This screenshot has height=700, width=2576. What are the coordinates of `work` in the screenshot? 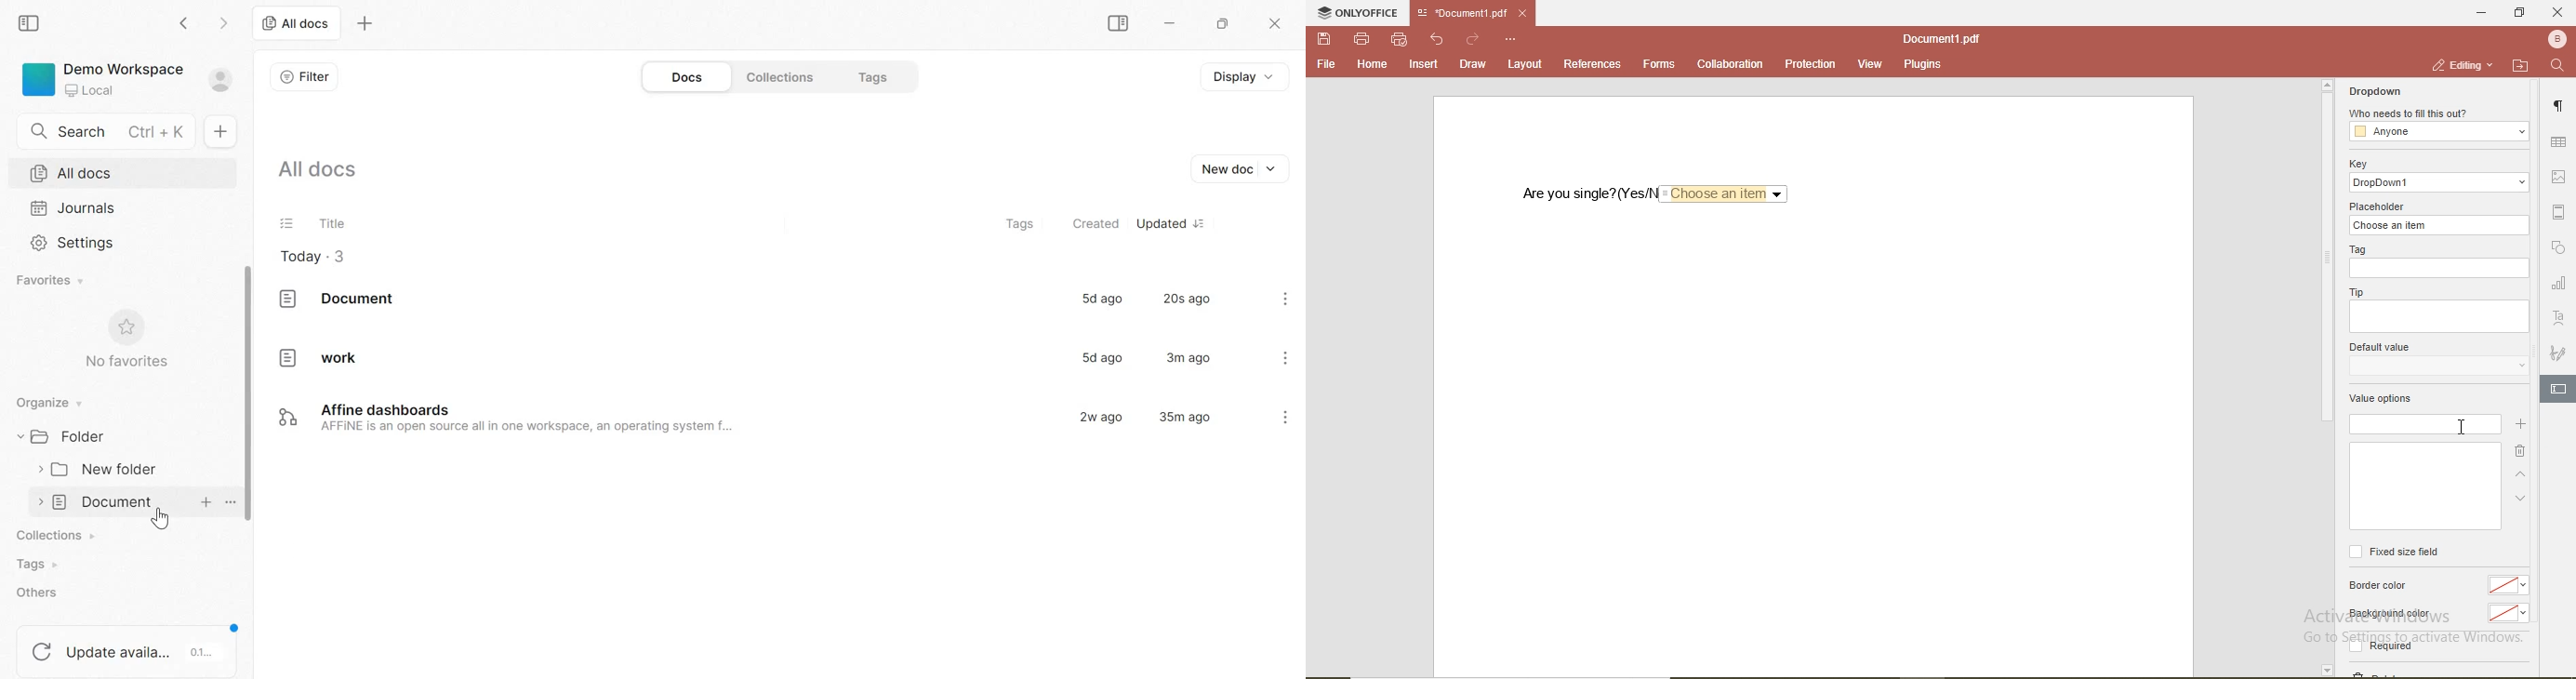 It's located at (312, 357).